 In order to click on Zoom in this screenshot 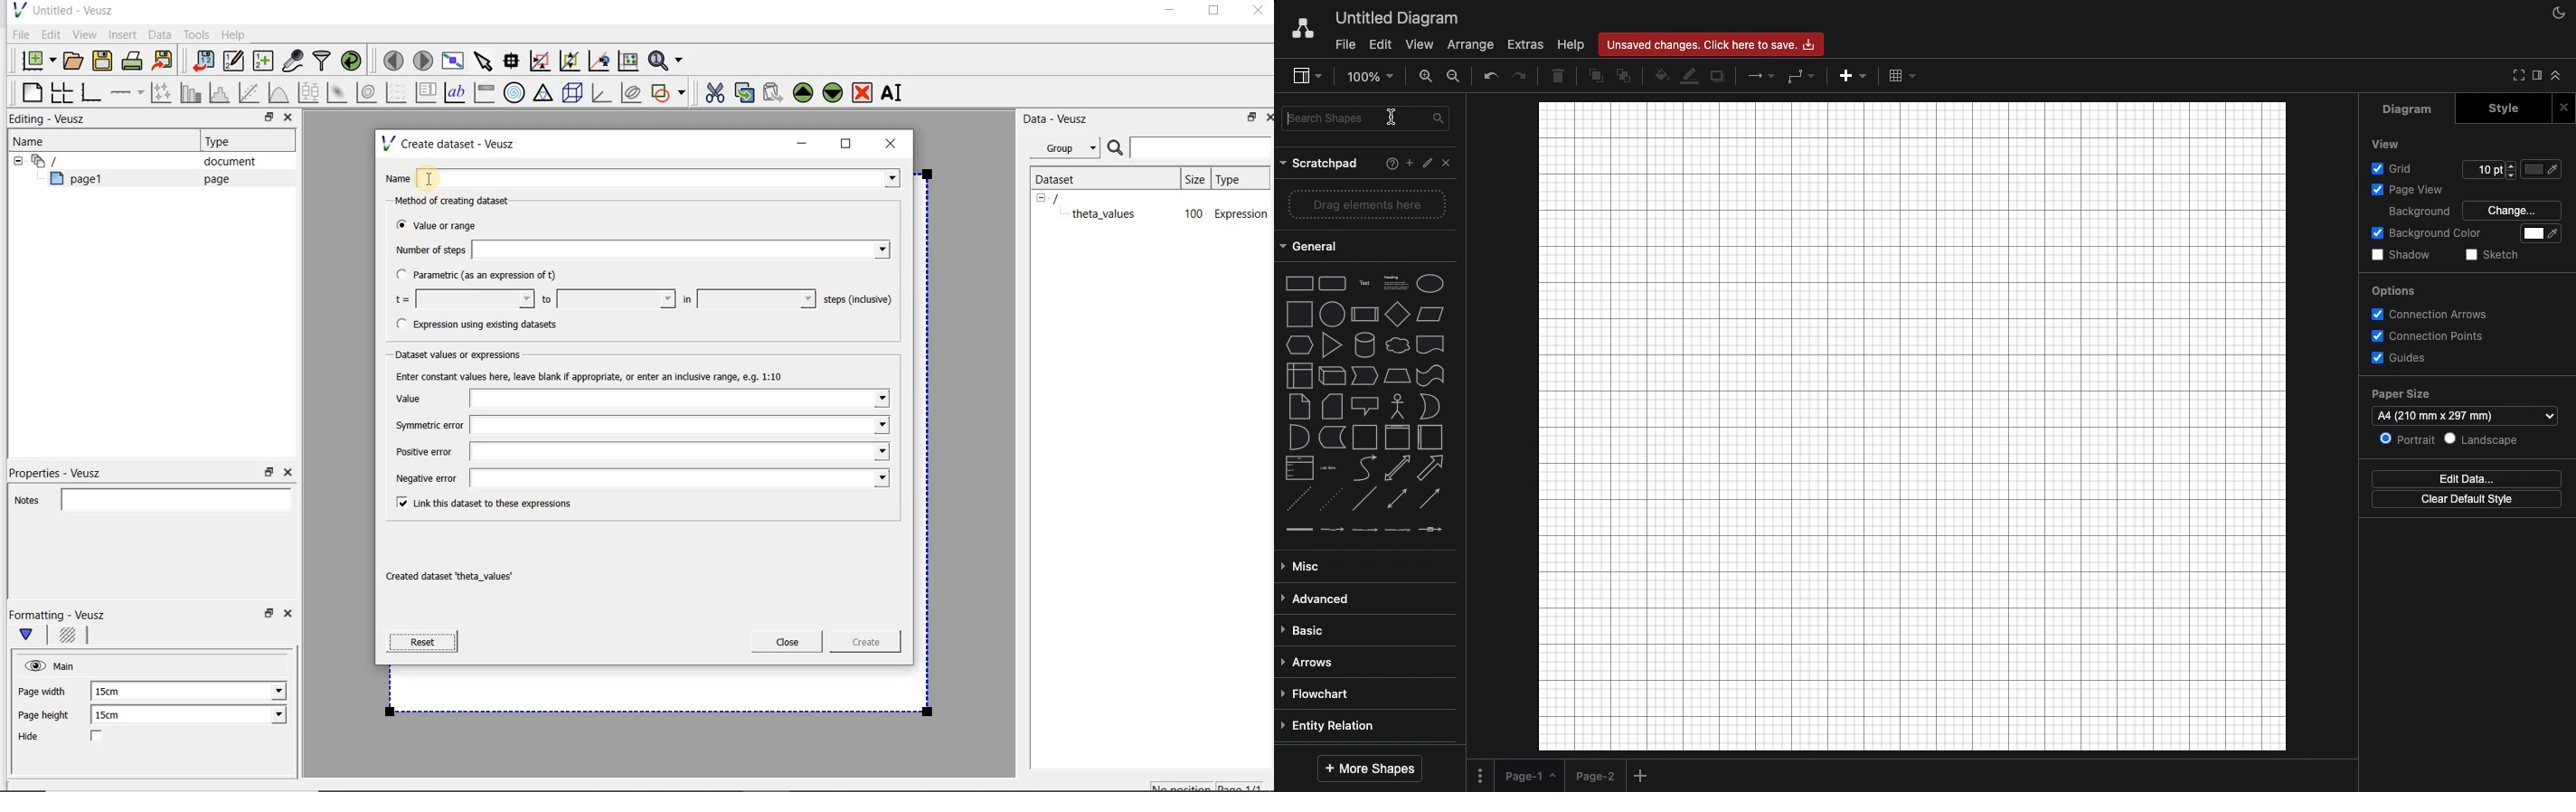, I will do `click(1372, 75)`.